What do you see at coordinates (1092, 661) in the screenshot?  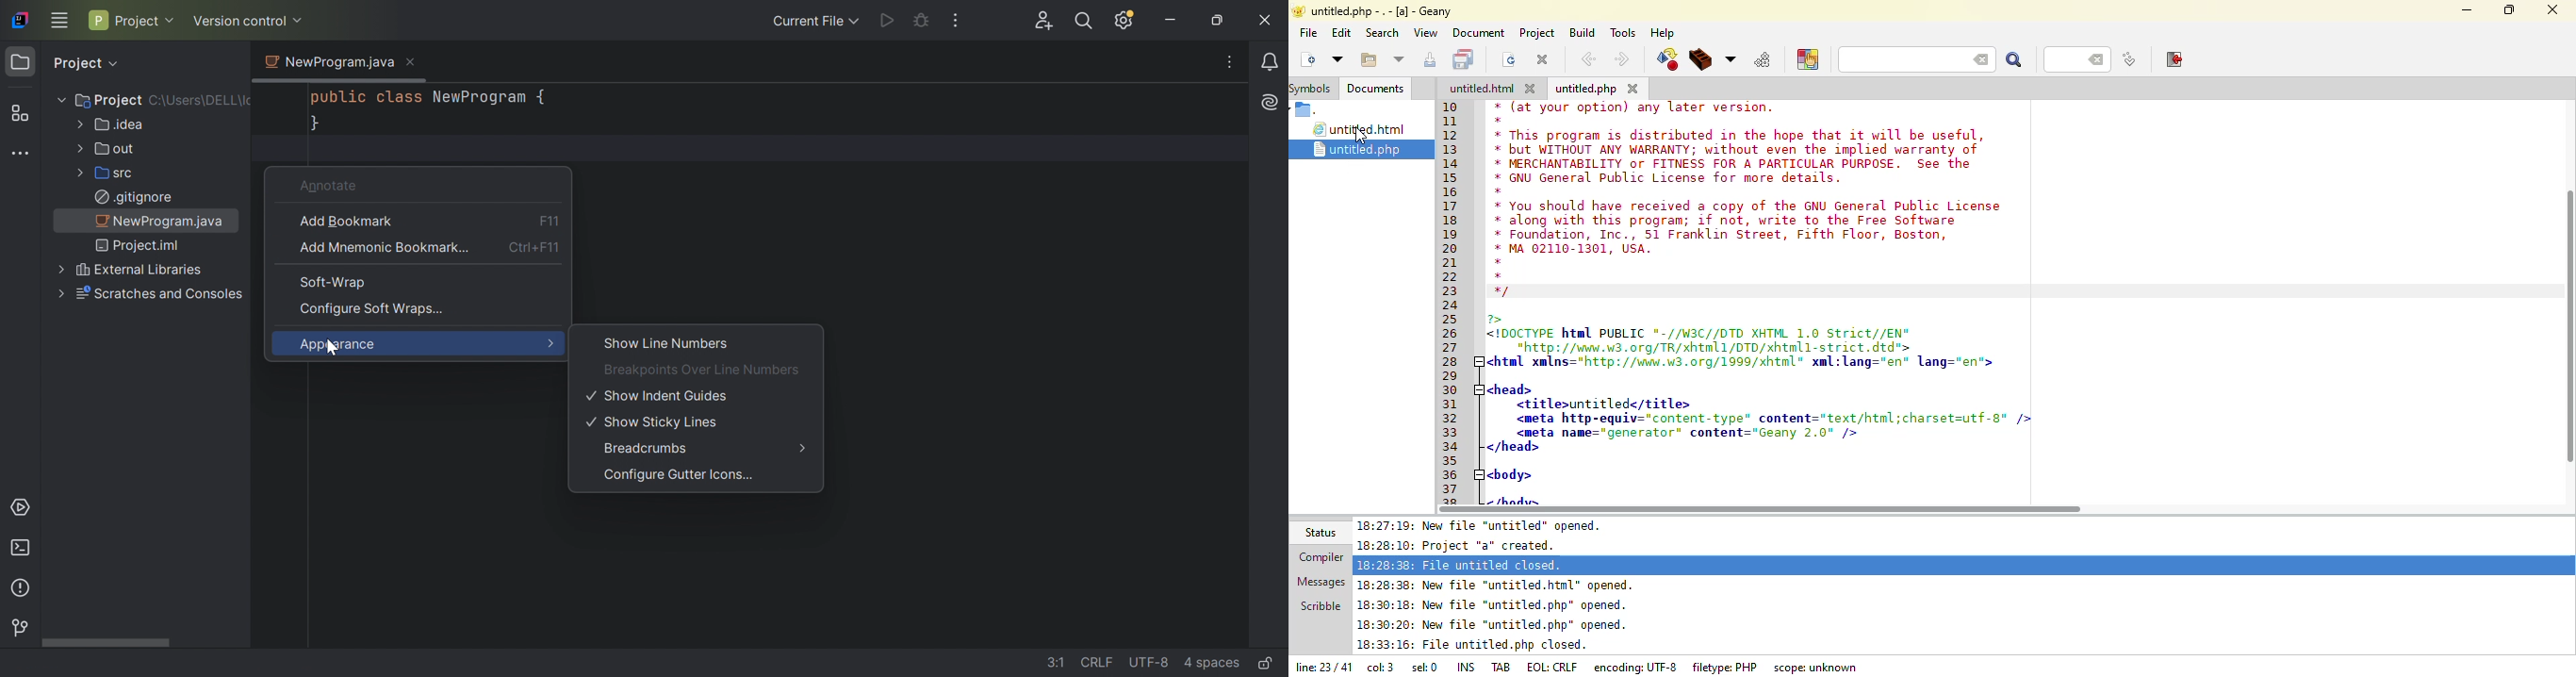 I see `CRLF` at bounding box center [1092, 661].